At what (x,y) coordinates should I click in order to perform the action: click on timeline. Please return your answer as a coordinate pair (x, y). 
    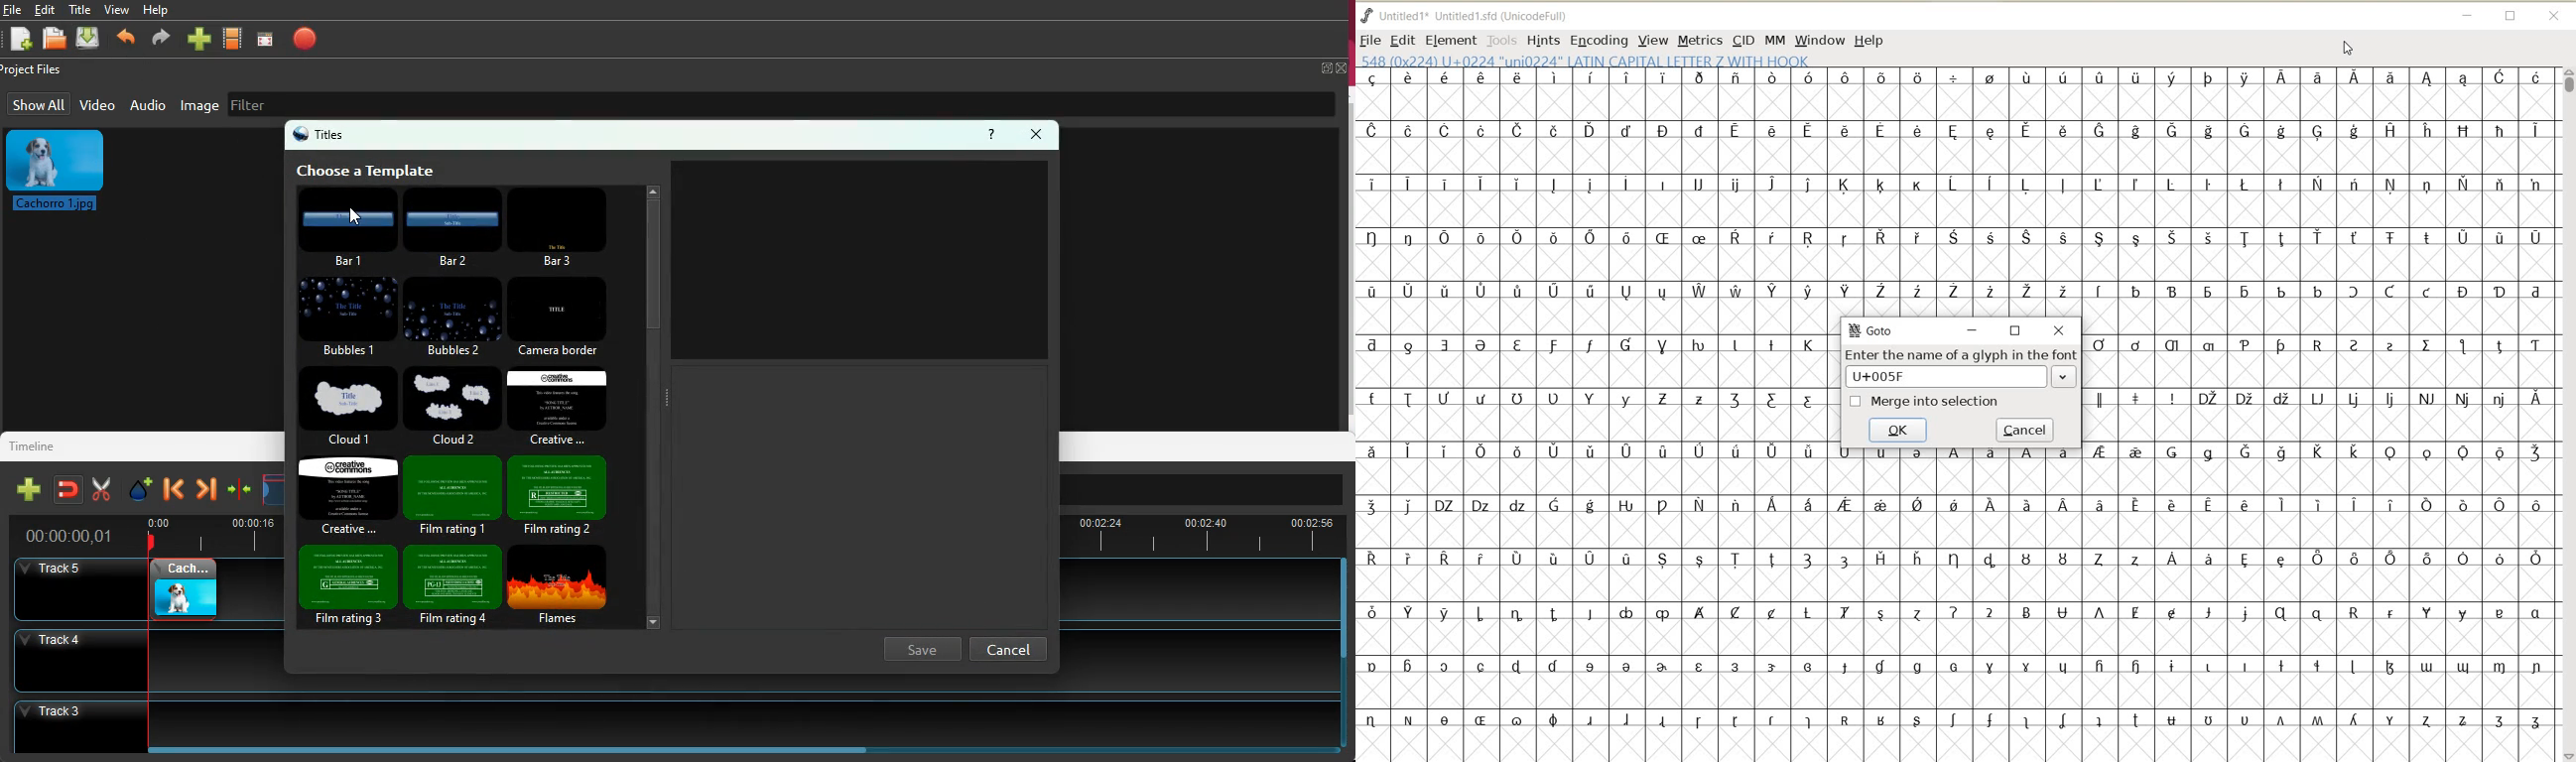
    Looking at the image, I should click on (41, 444).